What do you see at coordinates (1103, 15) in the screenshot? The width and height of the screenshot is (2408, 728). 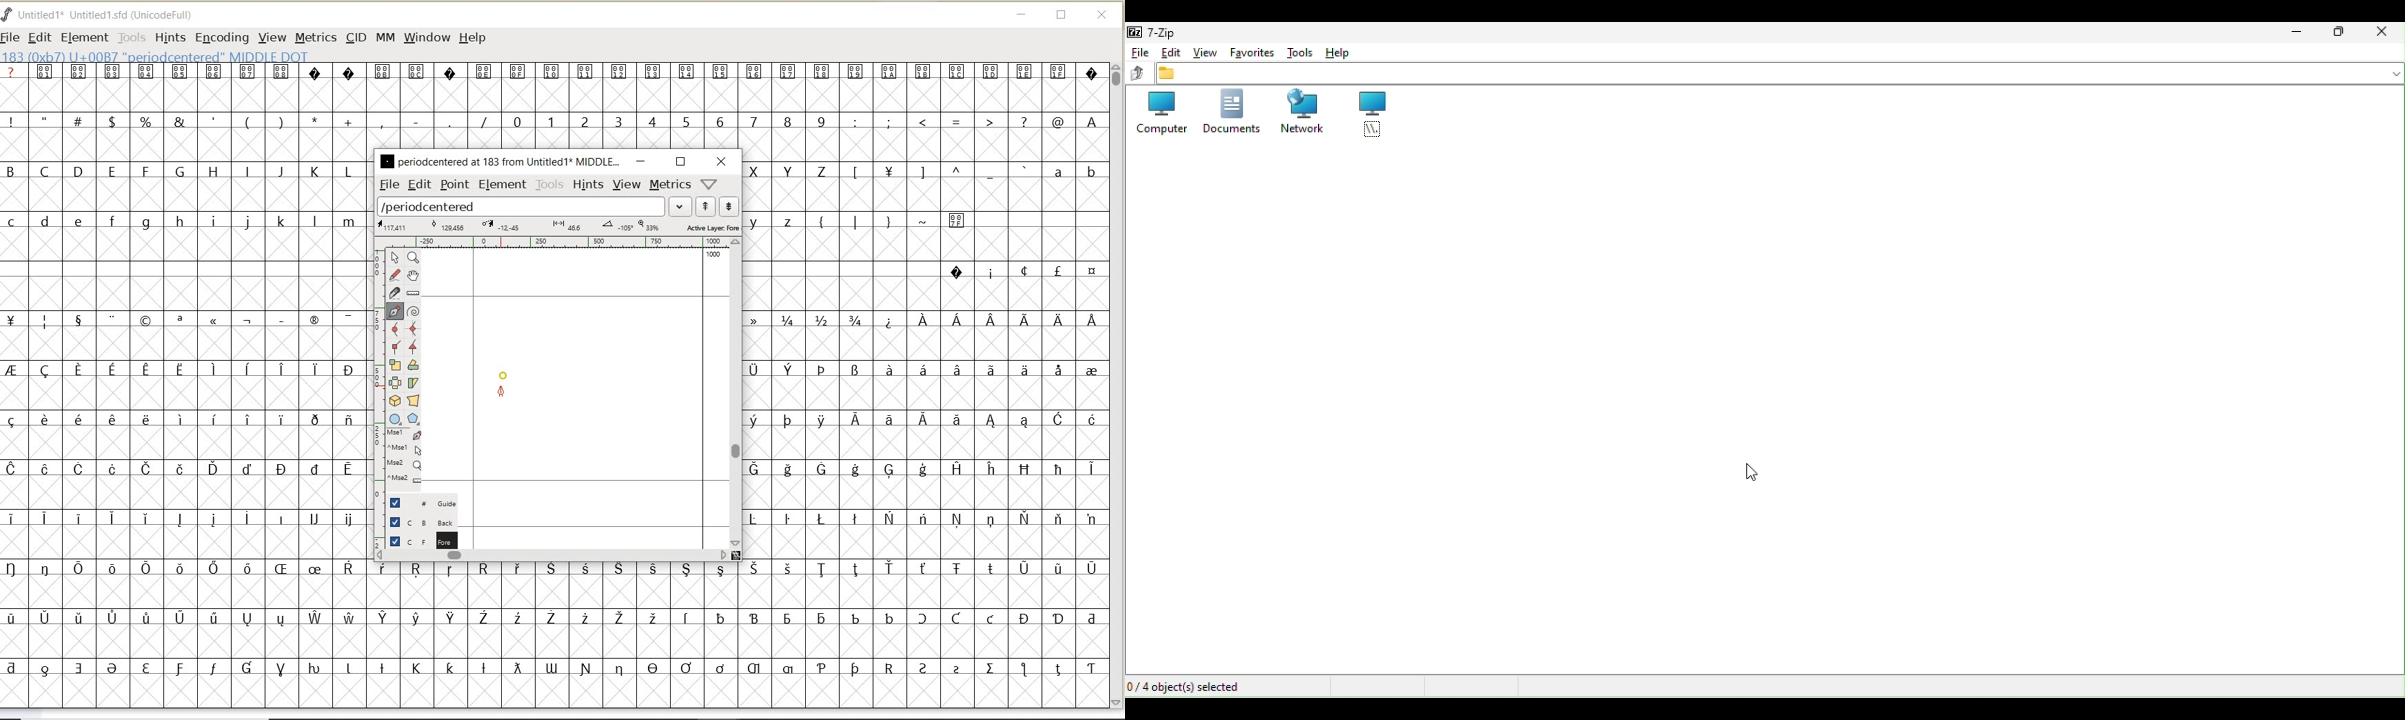 I see `CLOSE` at bounding box center [1103, 15].